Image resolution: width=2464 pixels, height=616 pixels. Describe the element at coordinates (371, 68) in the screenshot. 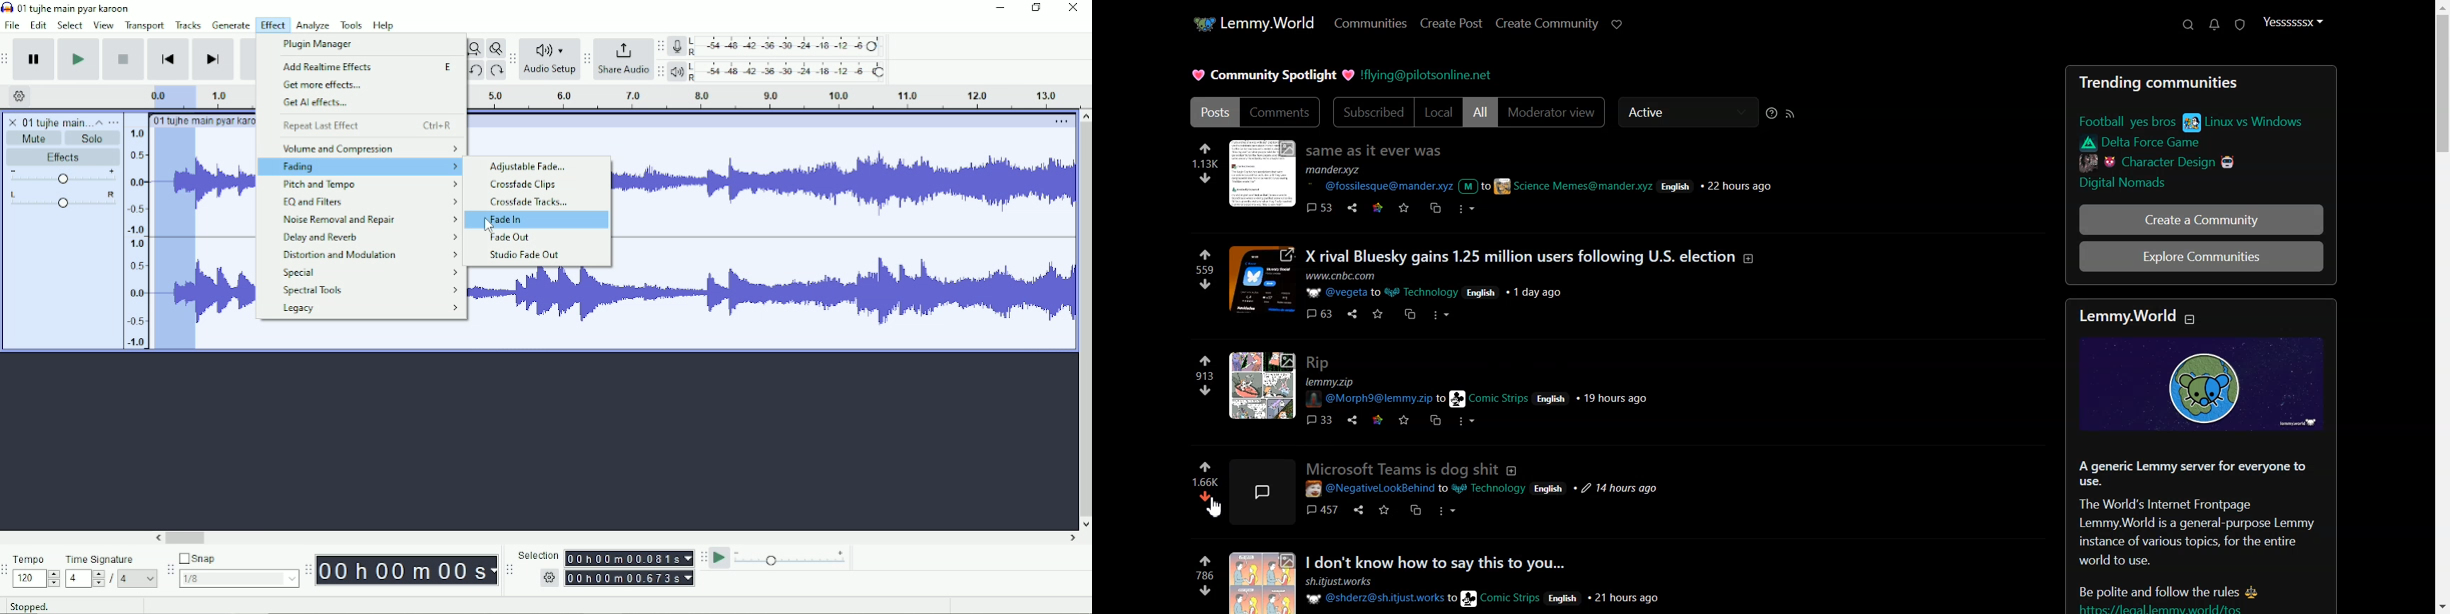

I see `Add Realtime Effects` at that location.